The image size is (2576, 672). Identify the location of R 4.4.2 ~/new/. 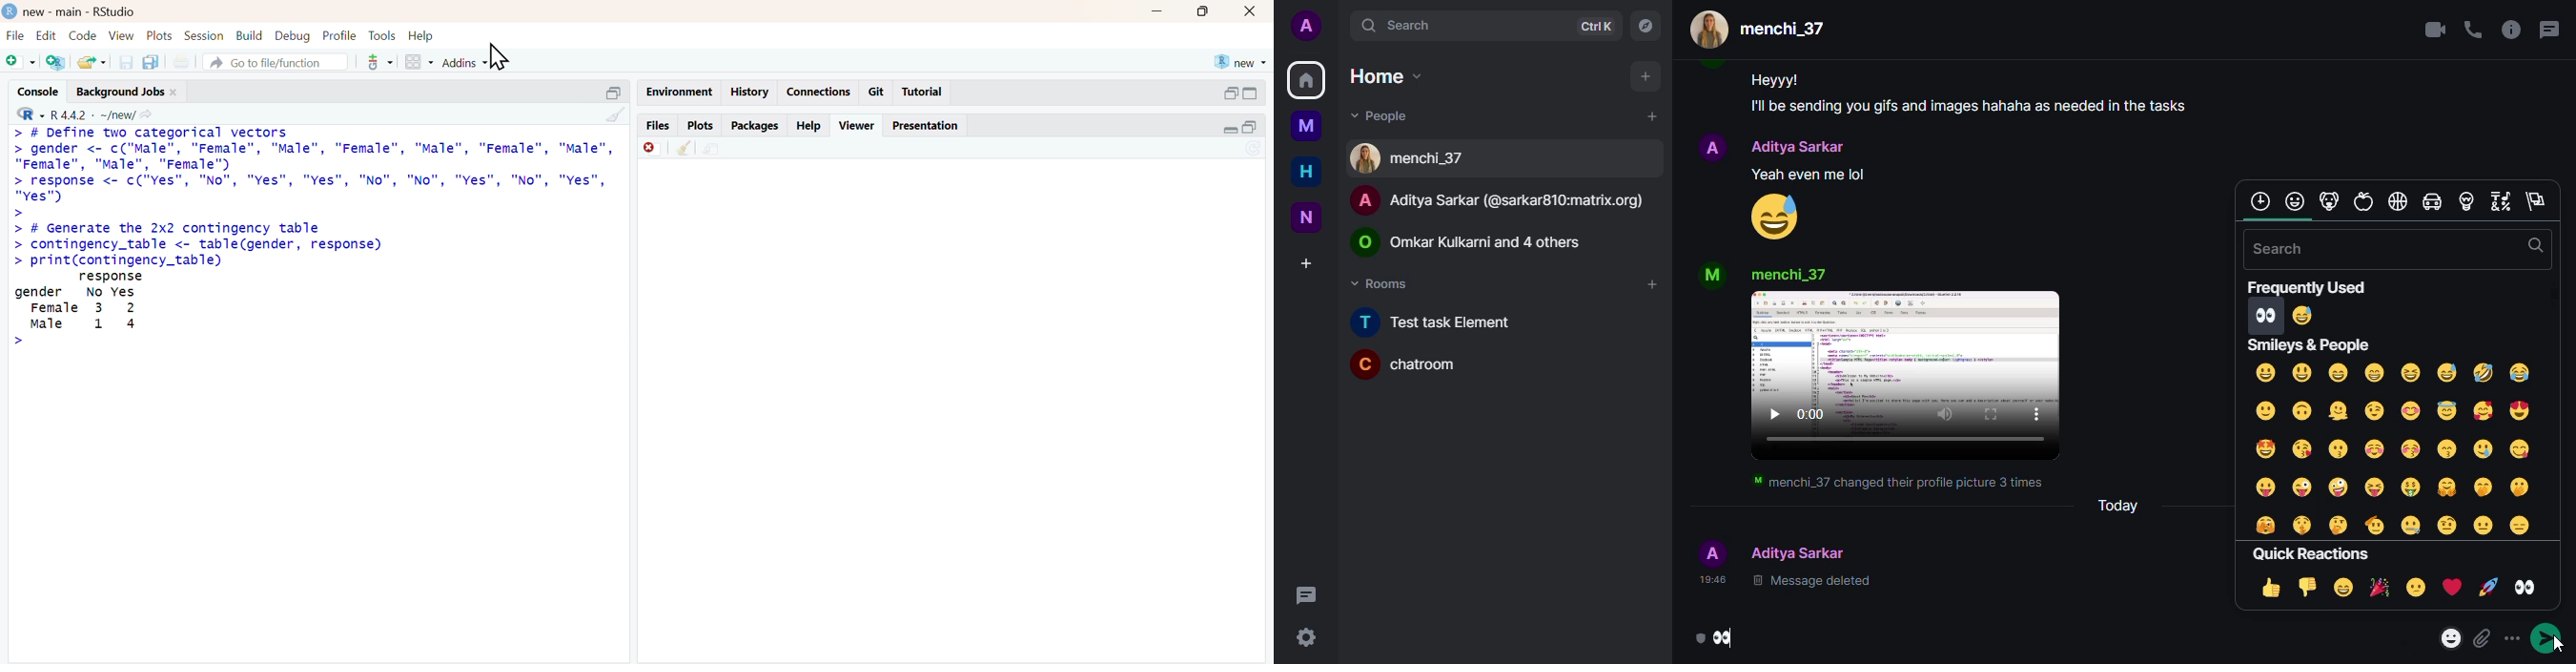
(94, 116).